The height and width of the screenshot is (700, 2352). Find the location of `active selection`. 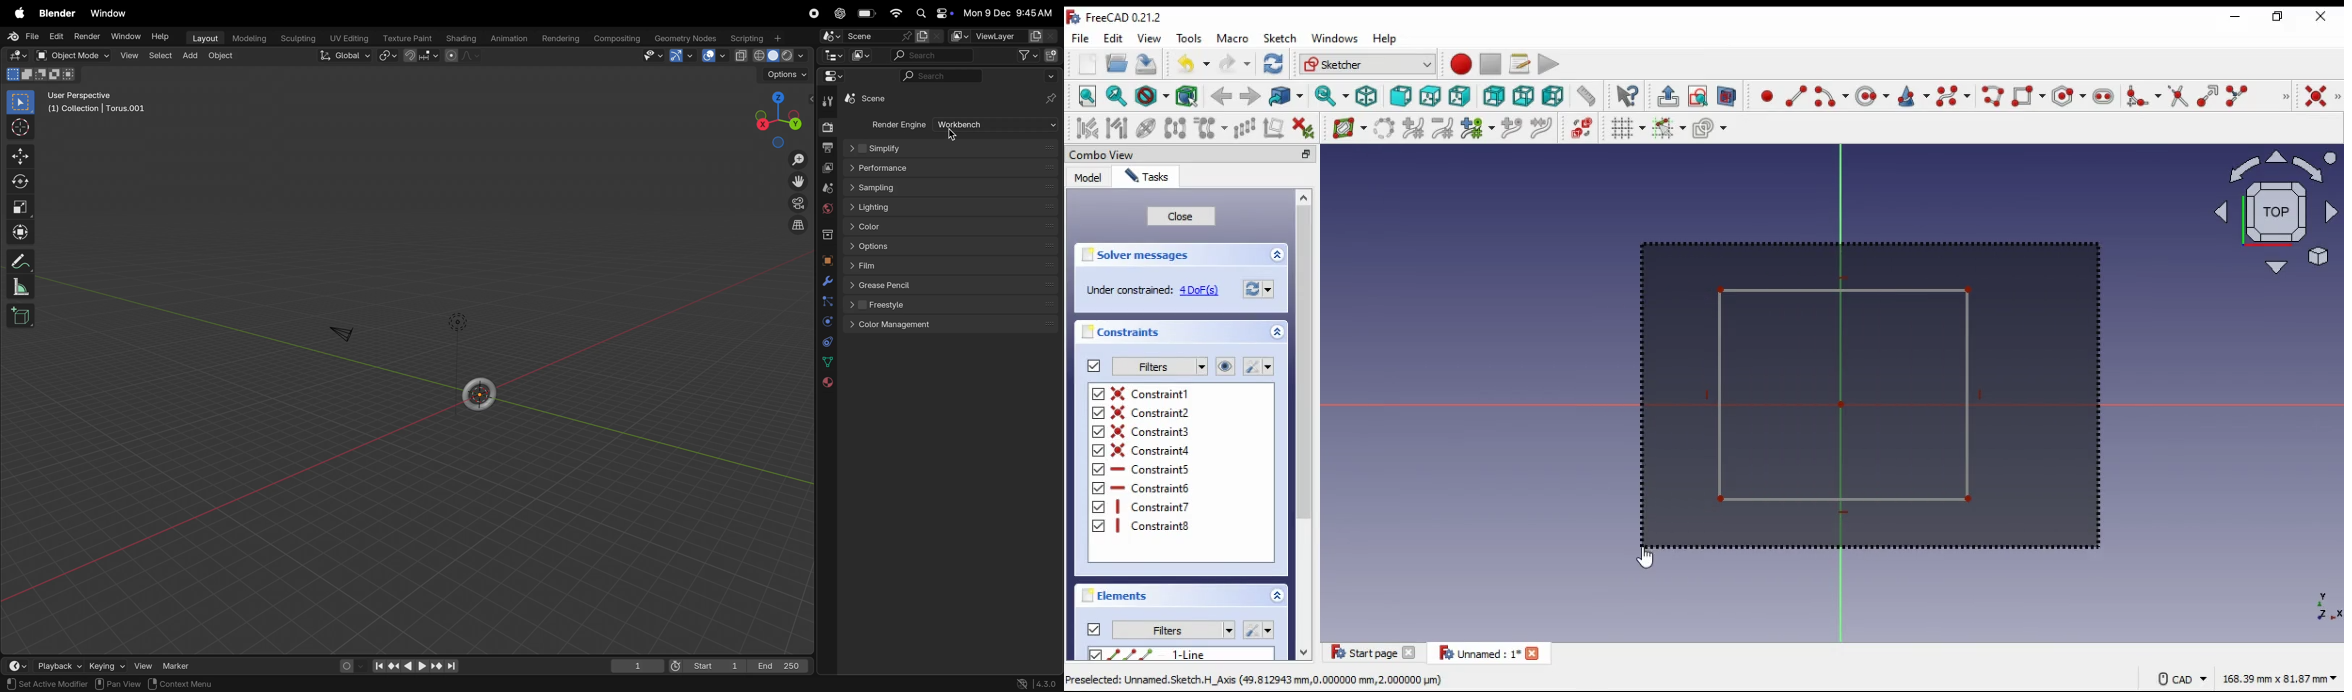

active selection is located at coordinates (1871, 396).